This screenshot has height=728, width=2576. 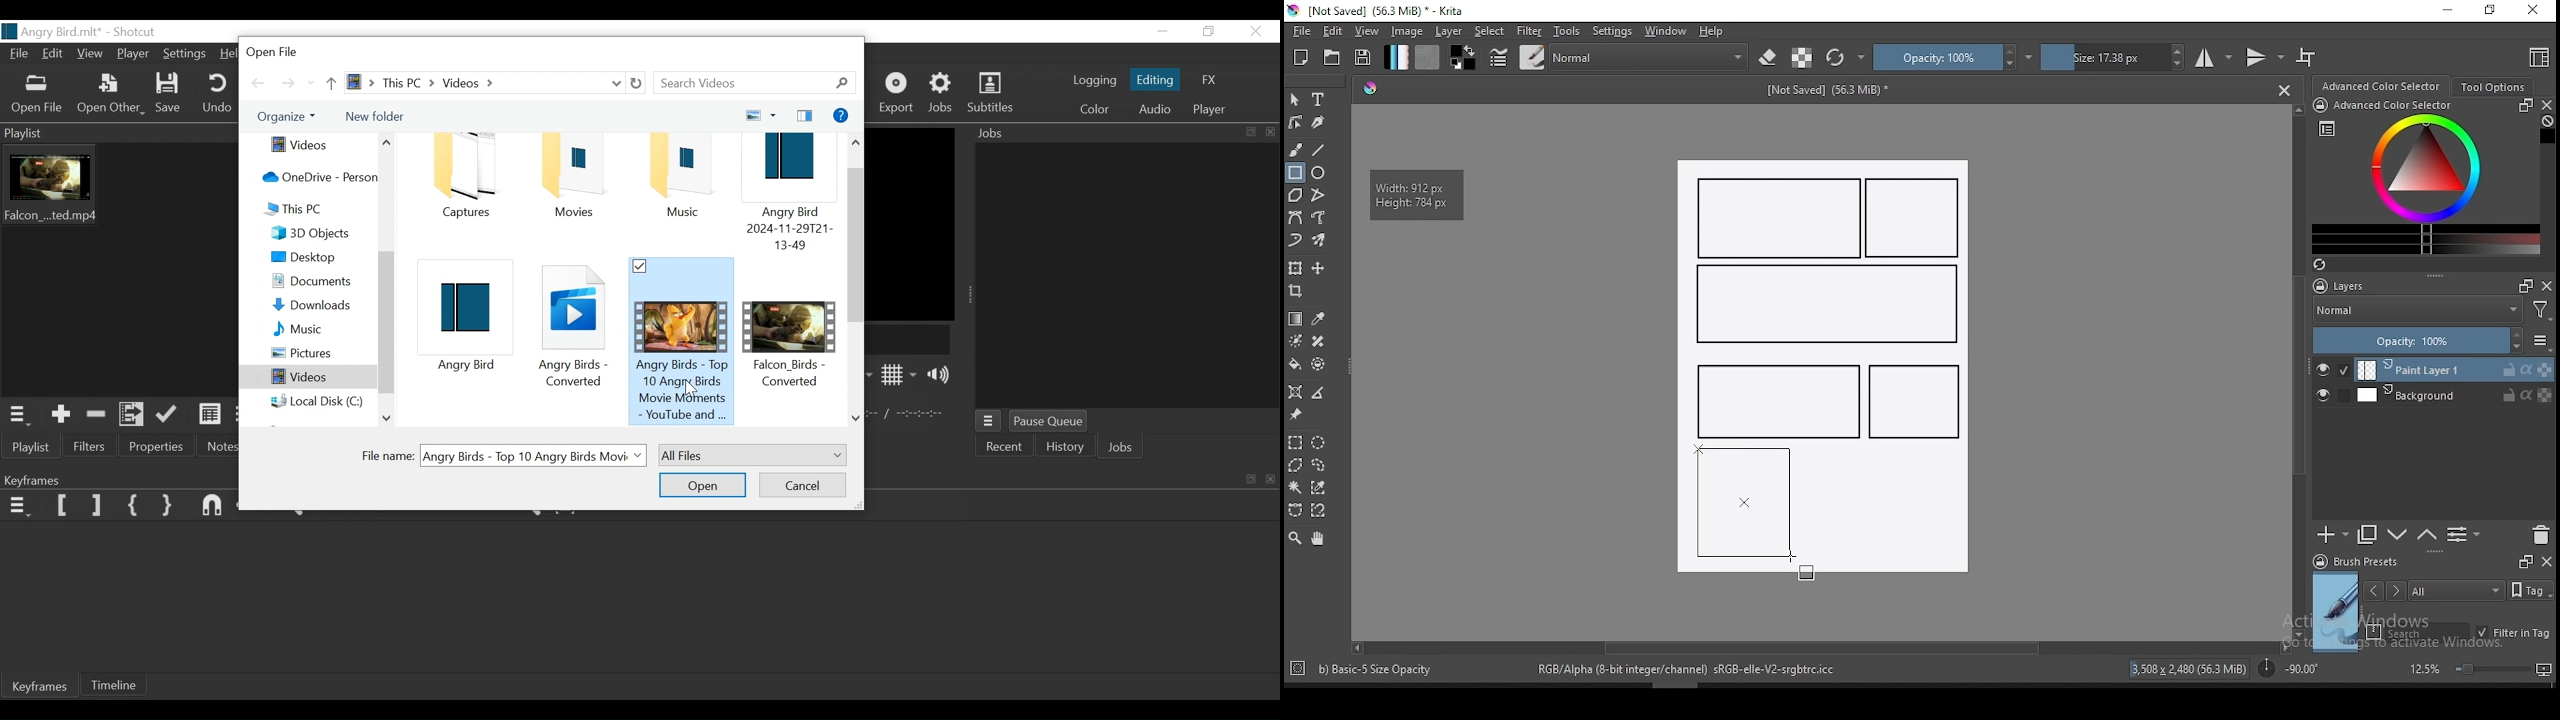 I want to click on elliptical selection tool, so click(x=1318, y=443).